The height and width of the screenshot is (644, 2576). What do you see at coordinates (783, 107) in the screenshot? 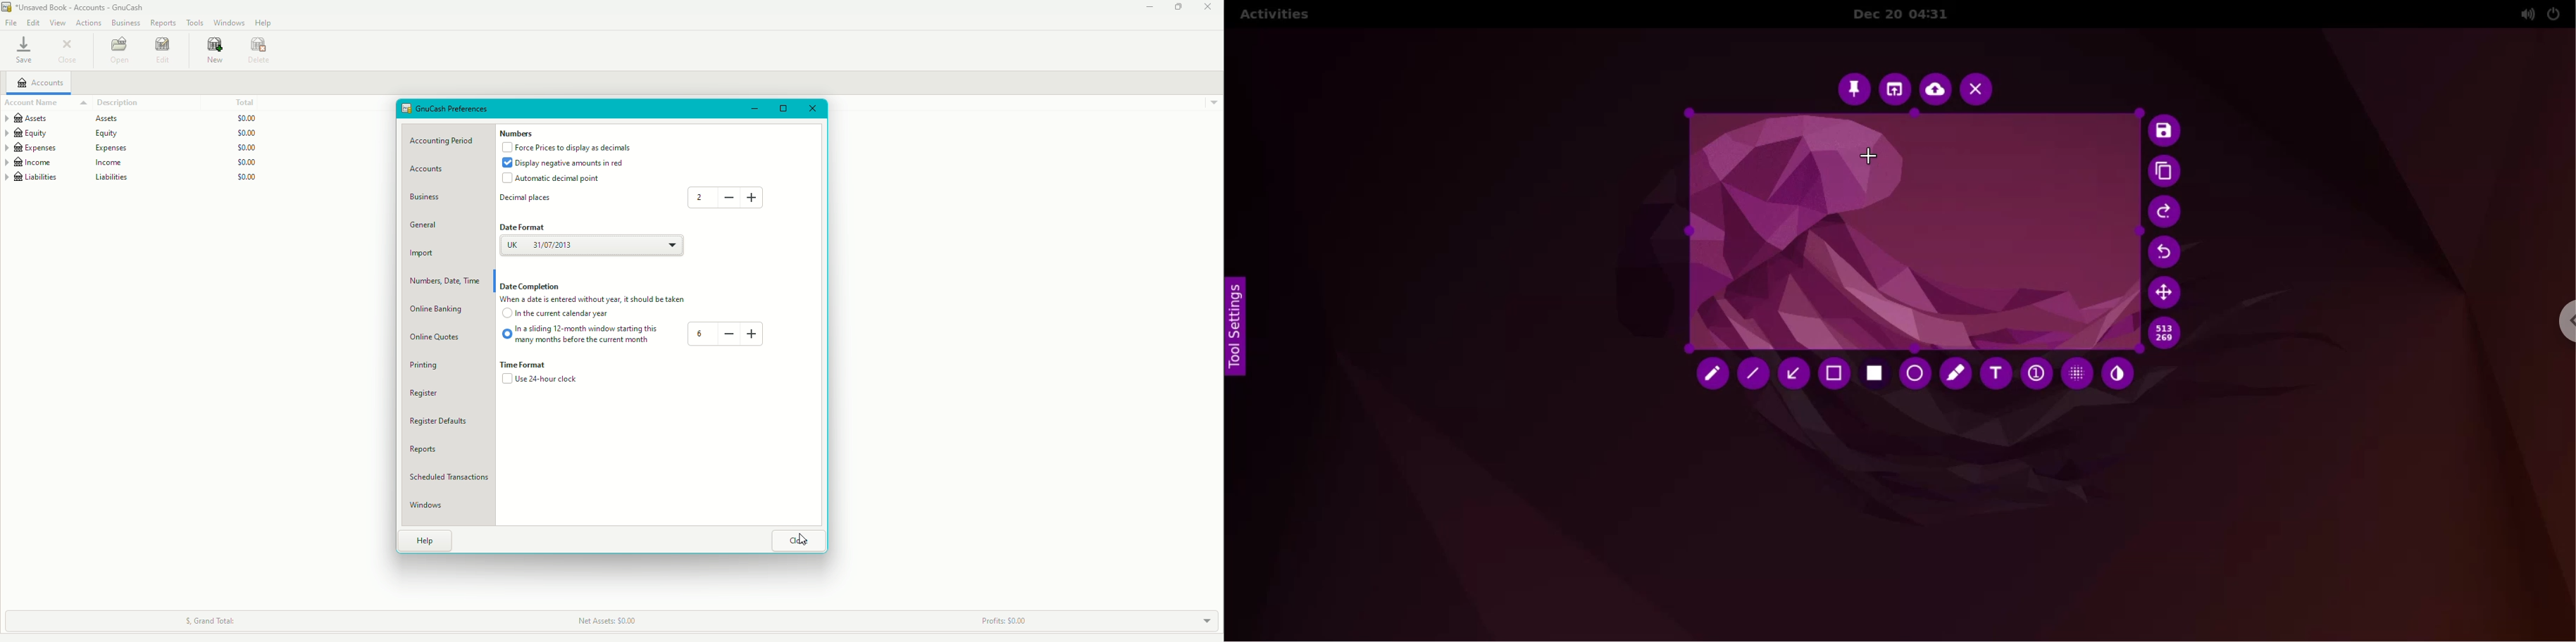
I see `Restore` at bounding box center [783, 107].